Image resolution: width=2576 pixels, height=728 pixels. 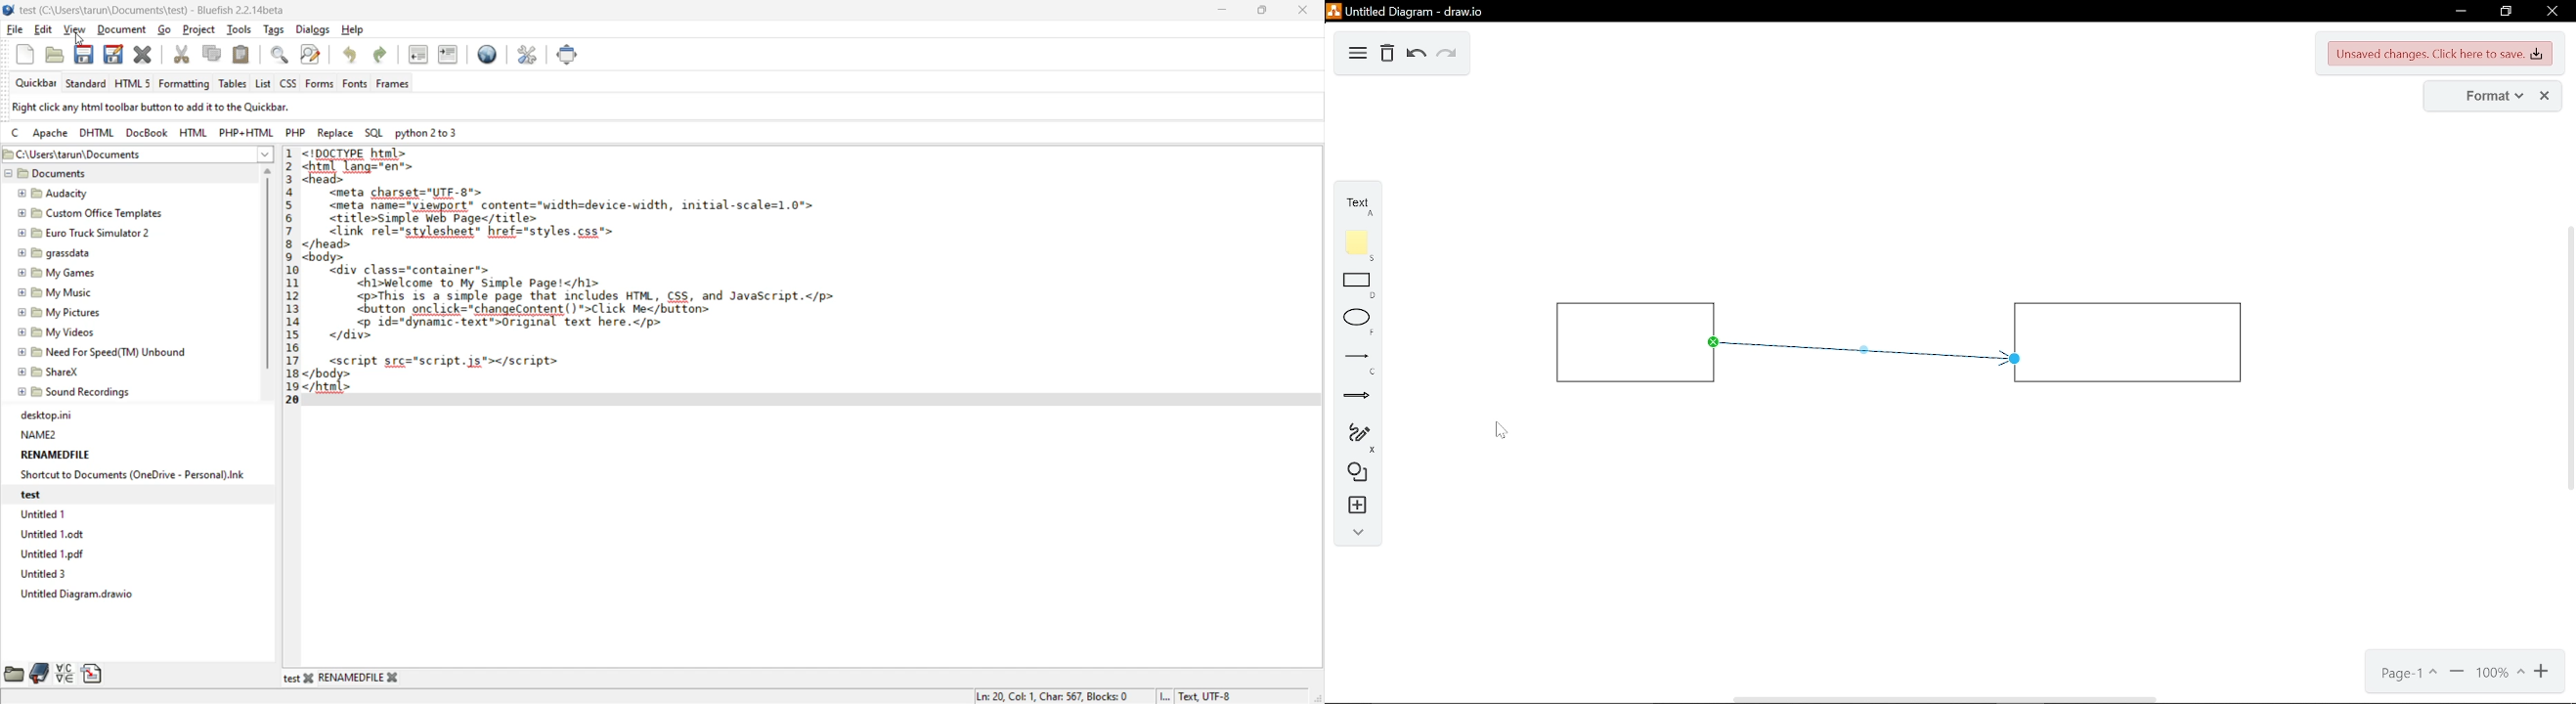 I want to click on undo, so click(x=1415, y=56).